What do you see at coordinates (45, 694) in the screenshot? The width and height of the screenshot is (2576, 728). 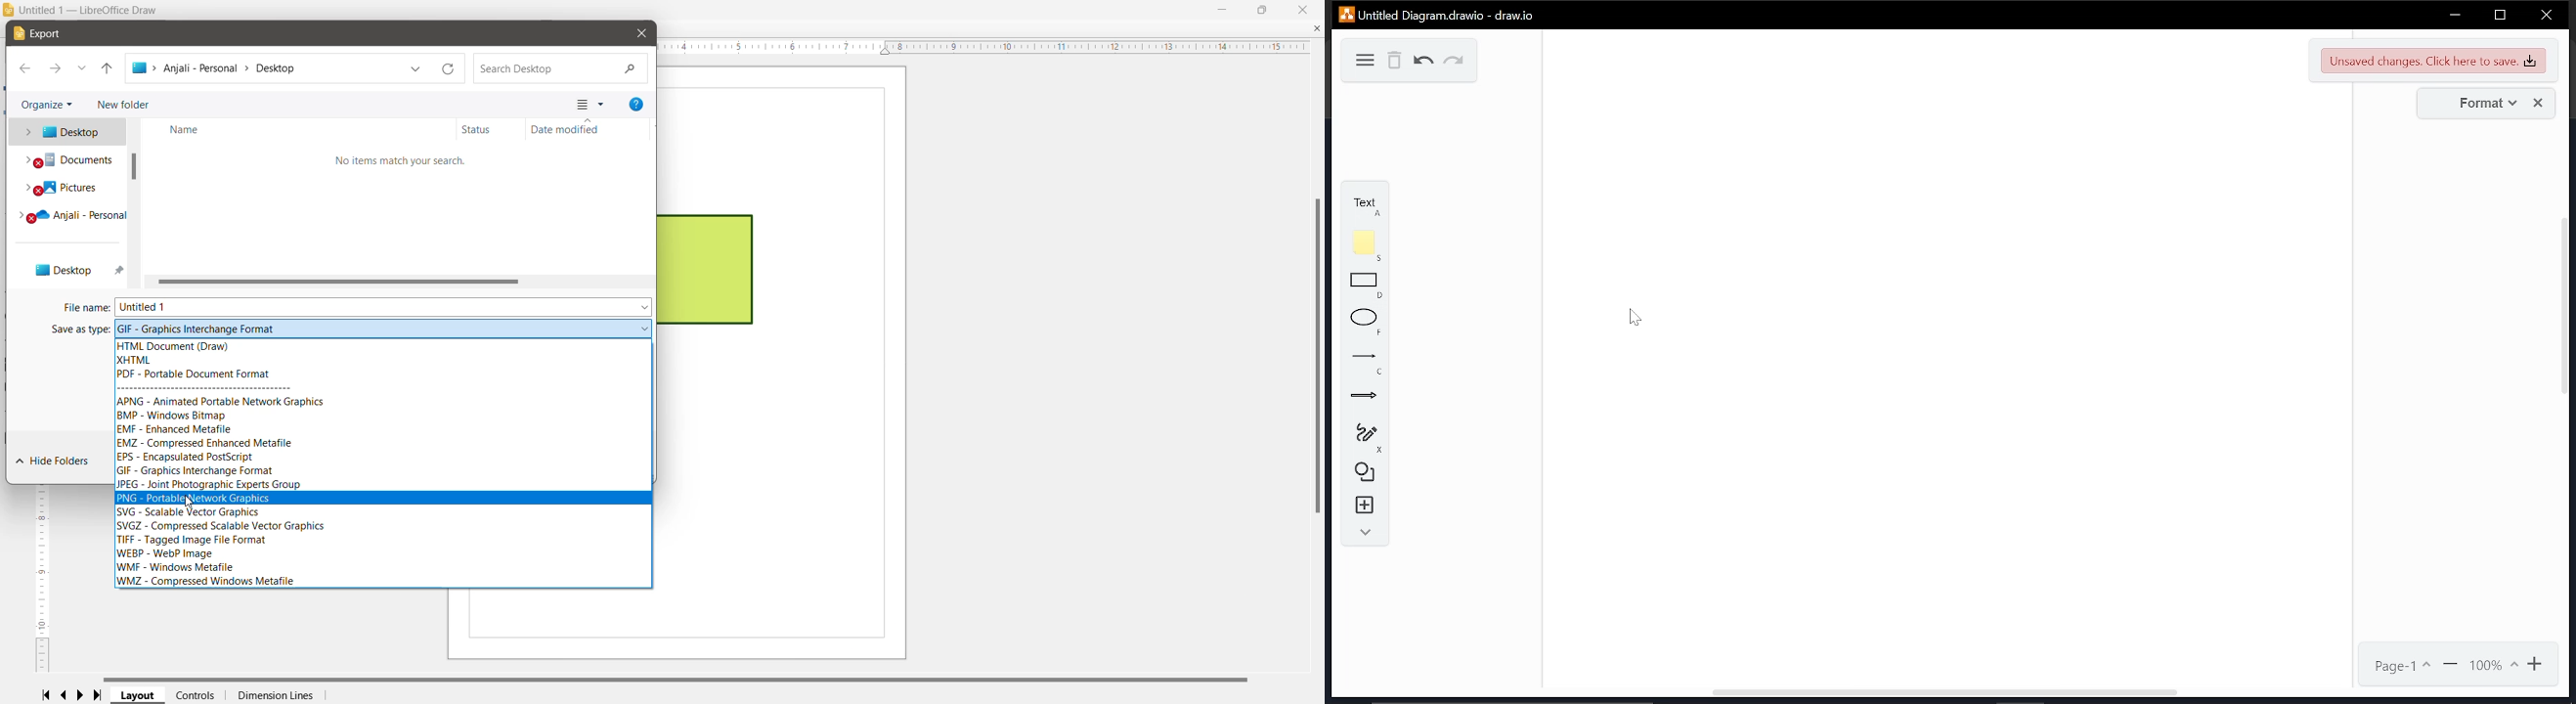 I see `Scroll to first page` at bounding box center [45, 694].